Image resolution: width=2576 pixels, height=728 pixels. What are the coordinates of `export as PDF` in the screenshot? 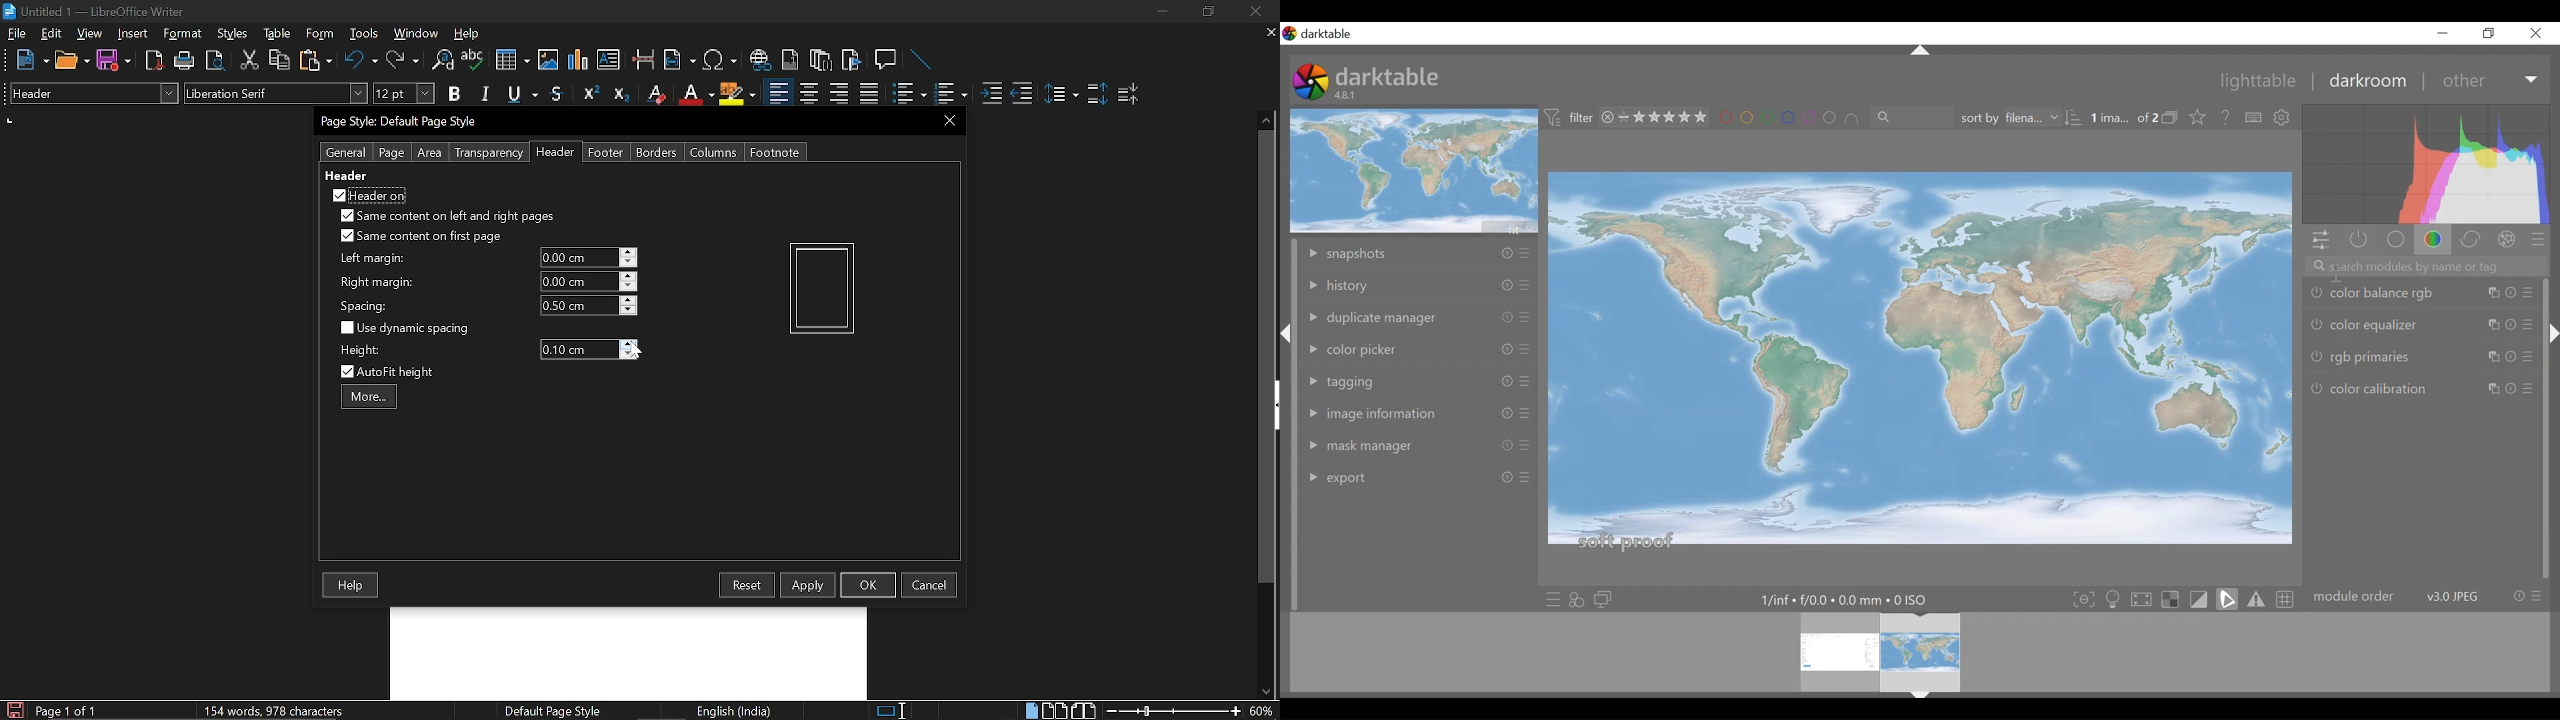 It's located at (155, 62).